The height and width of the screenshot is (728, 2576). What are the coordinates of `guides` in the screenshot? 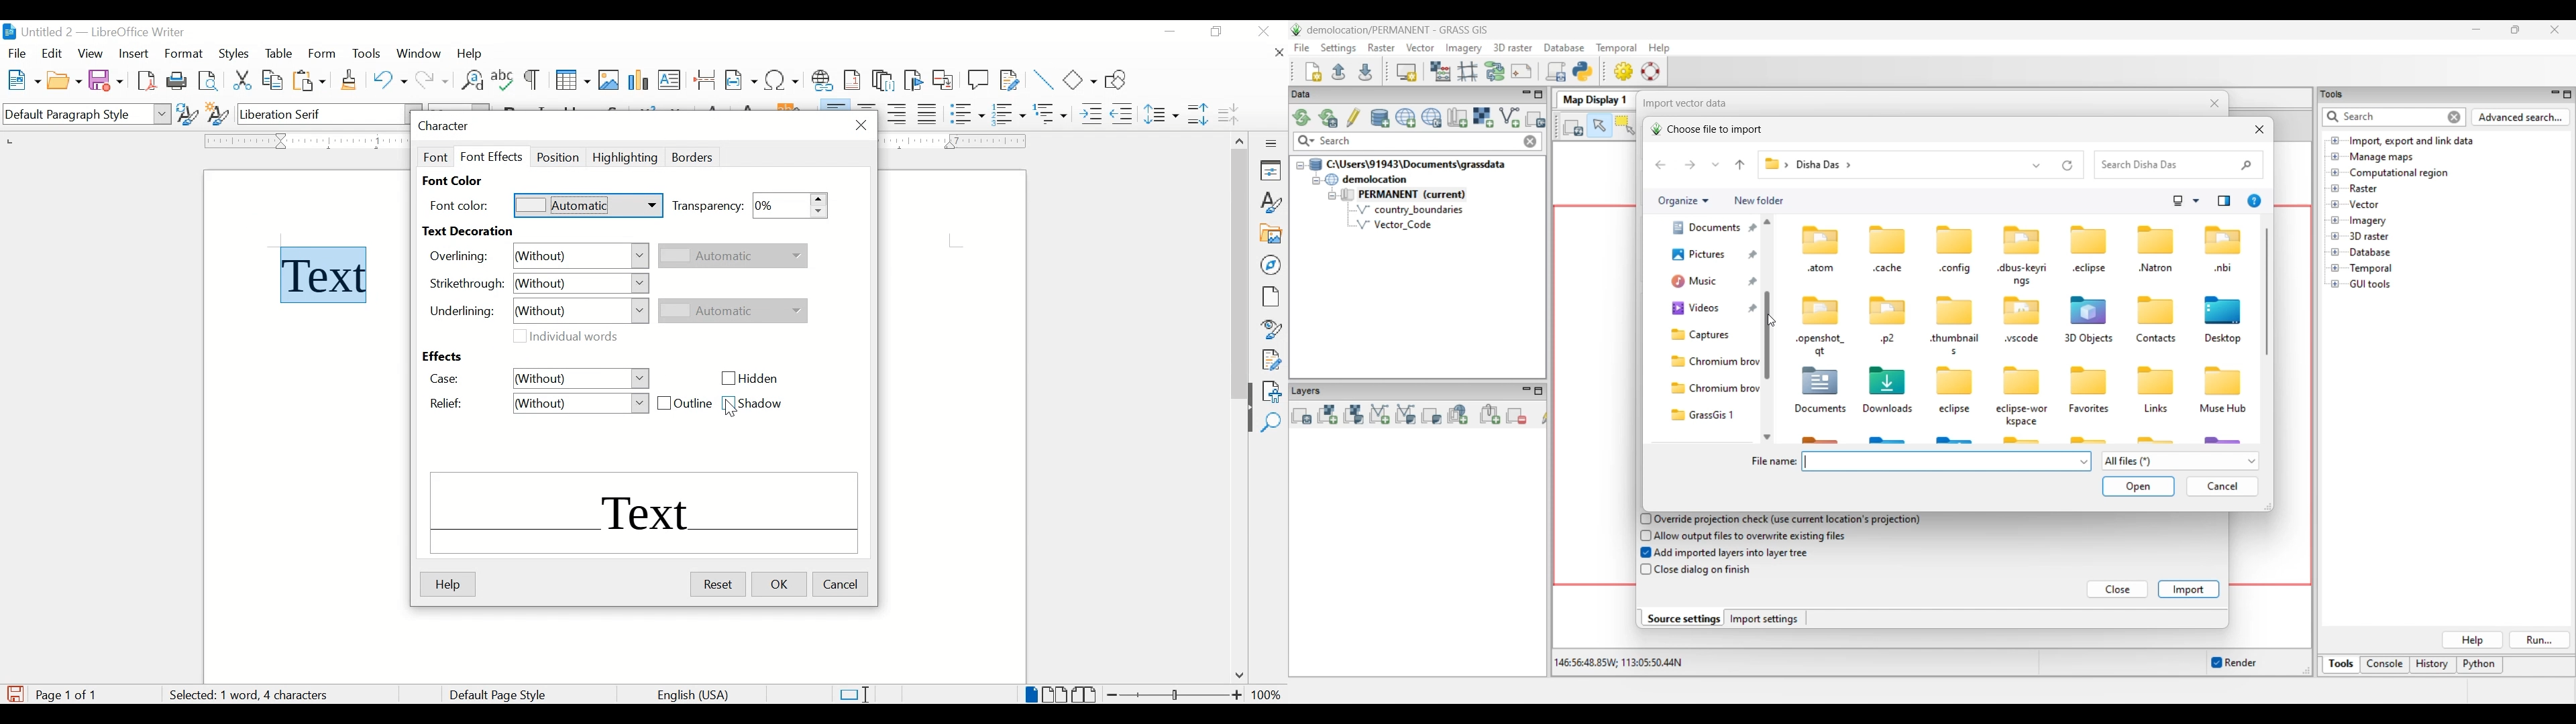 It's located at (956, 241).